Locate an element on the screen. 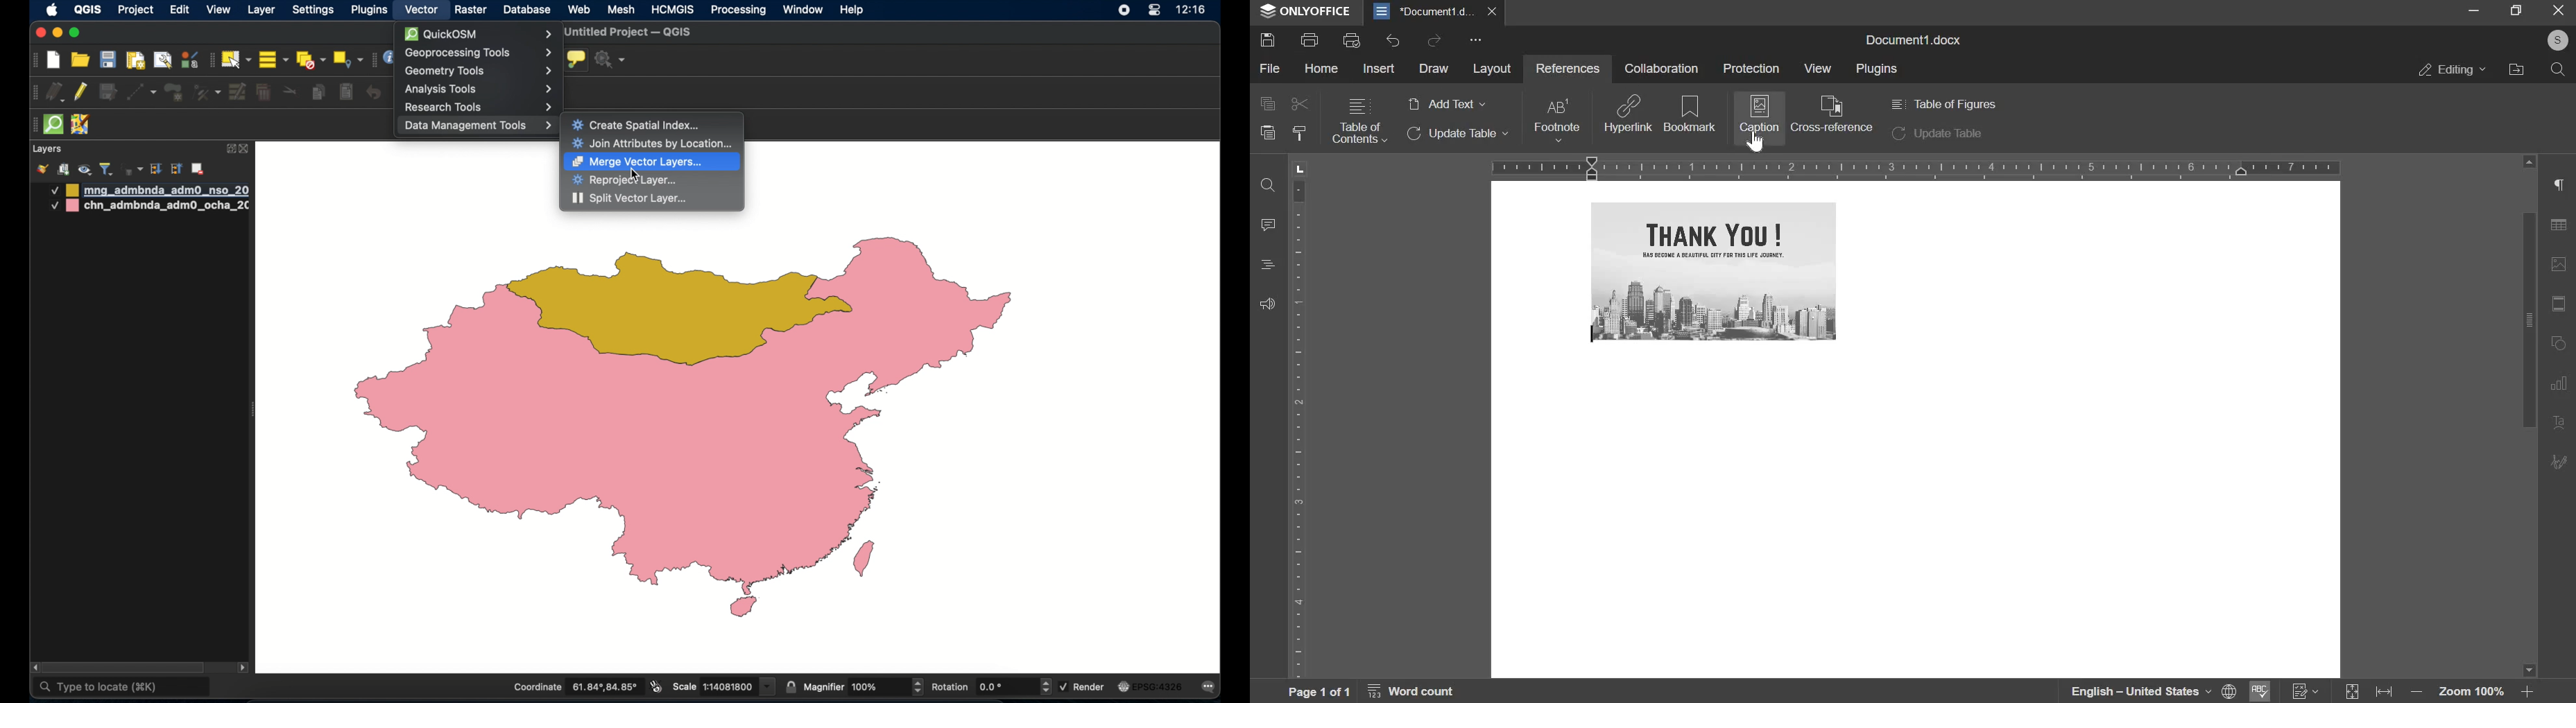 The image size is (2576, 728). layout is located at coordinates (1492, 70).